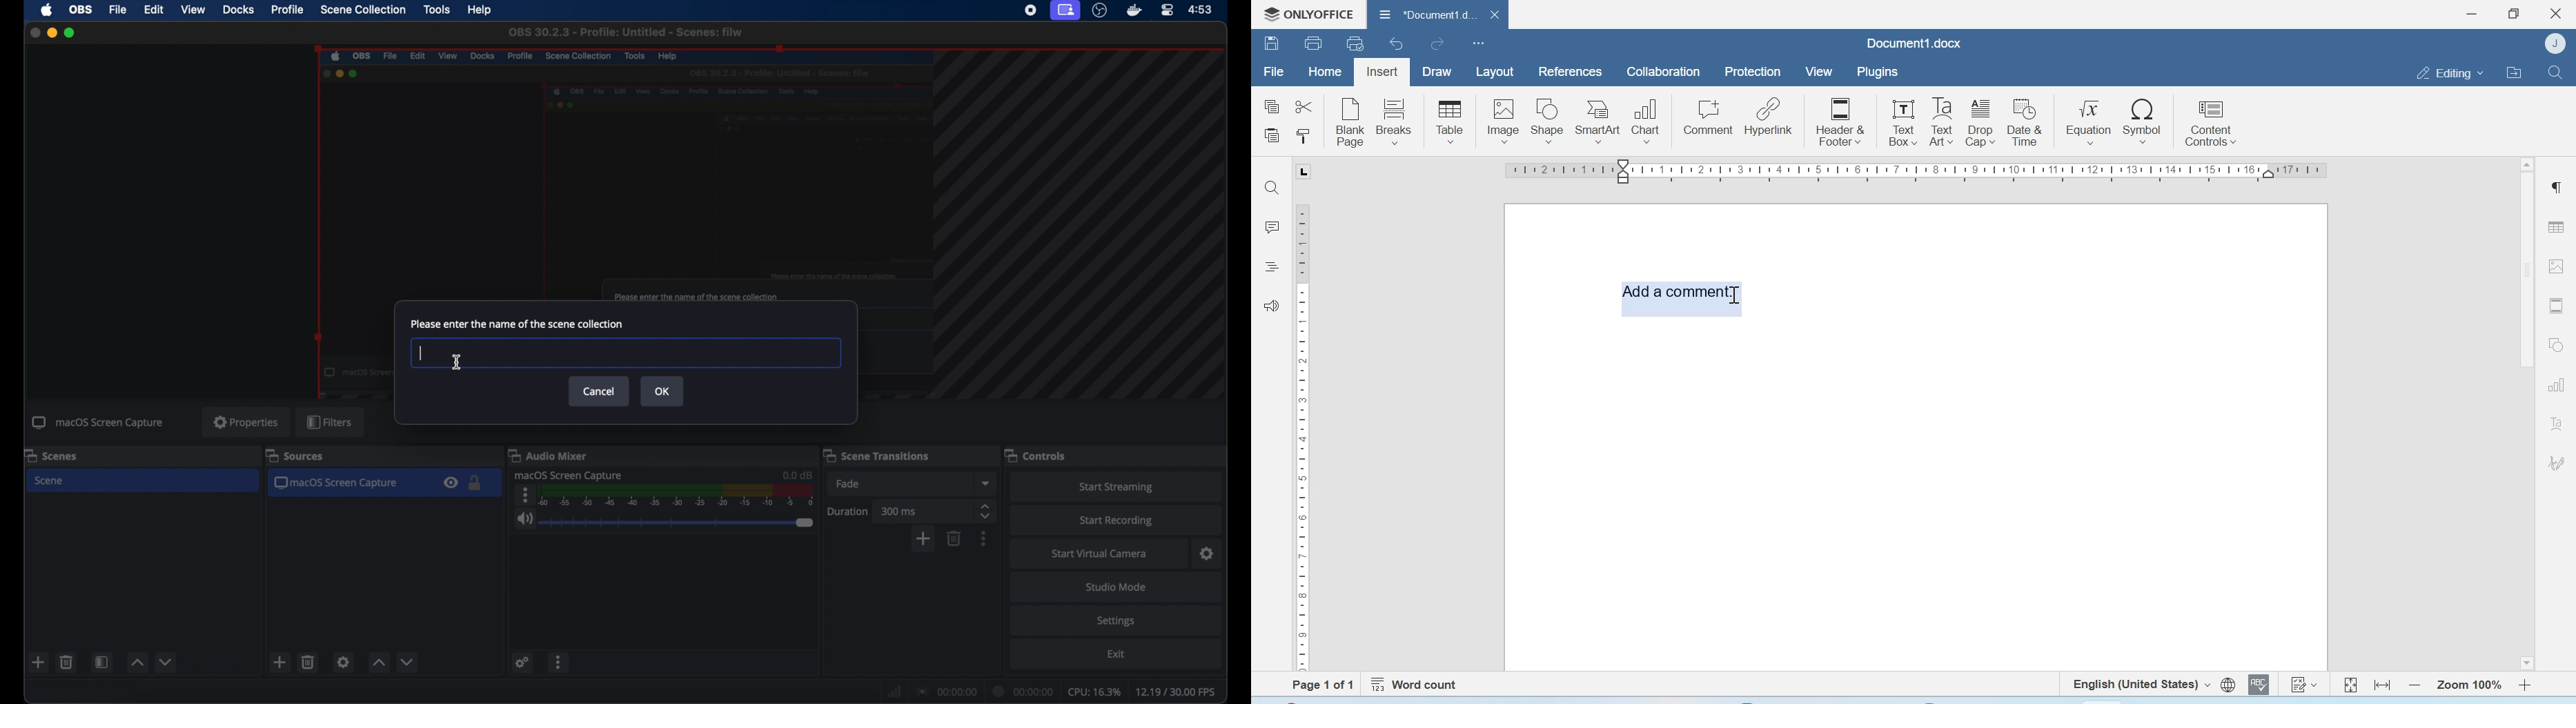 Image resolution: width=2576 pixels, height=728 pixels. I want to click on Blank page, so click(1351, 121).